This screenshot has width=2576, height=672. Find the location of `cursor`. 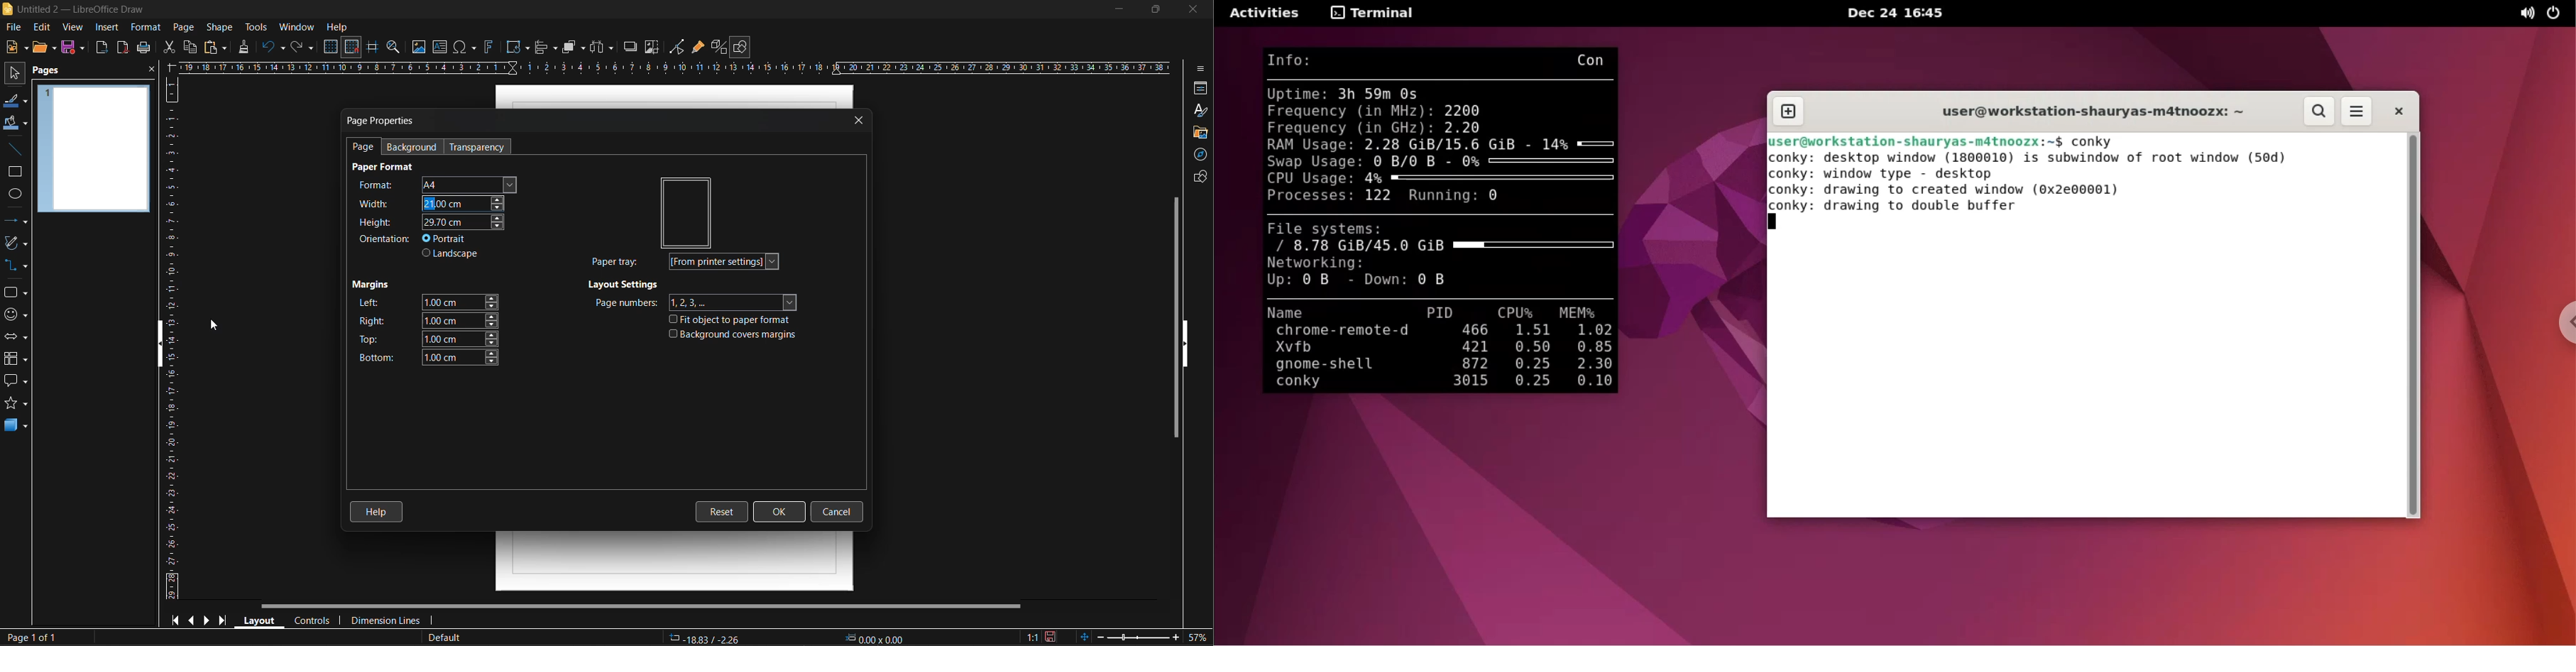

cursor is located at coordinates (217, 326).